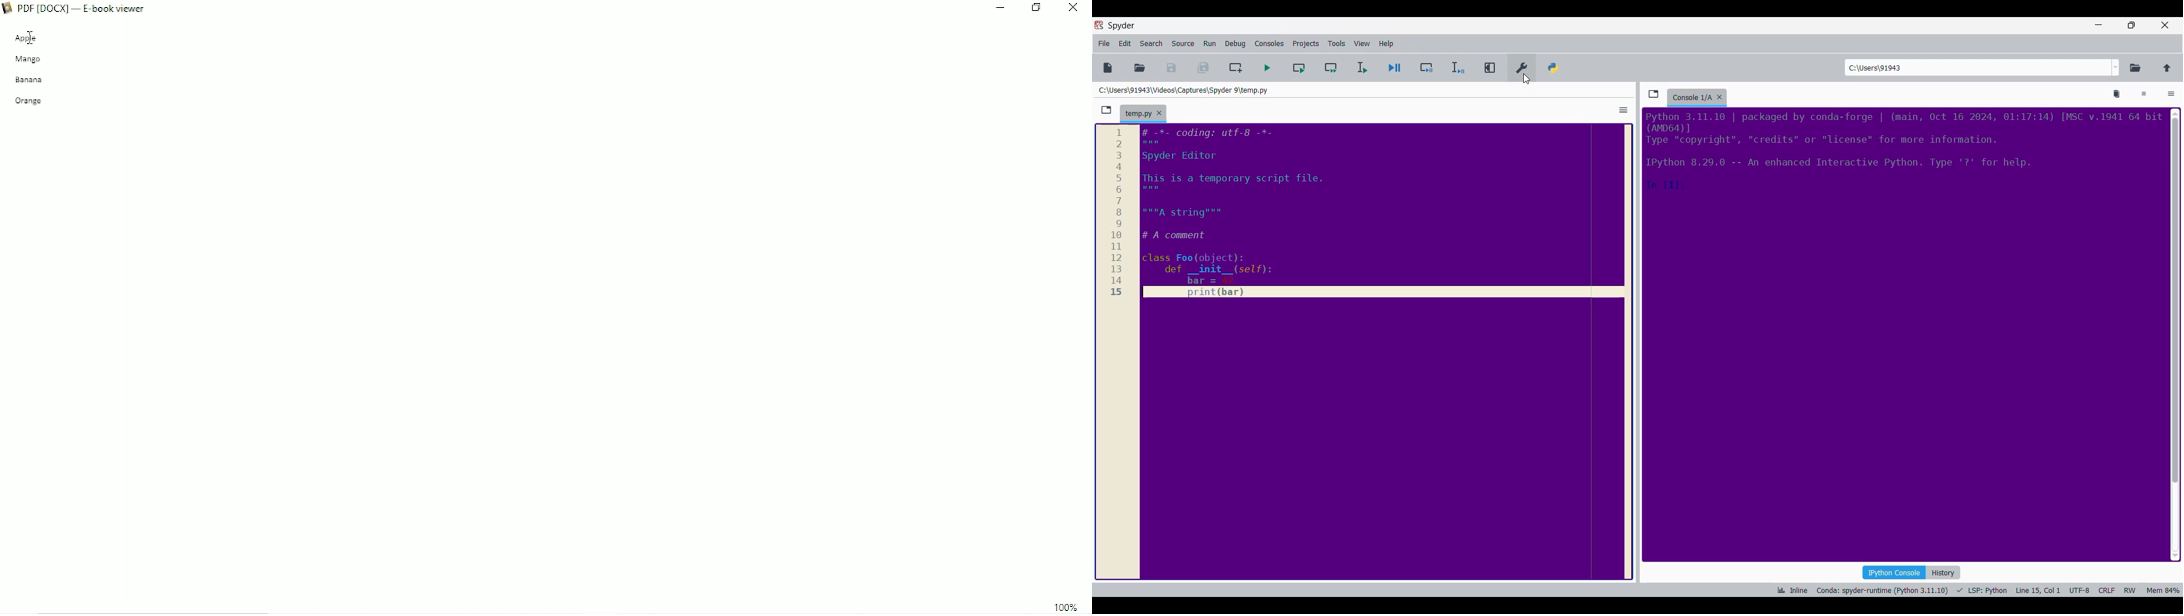 The width and height of the screenshot is (2184, 616). What do you see at coordinates (87, 8) in the screenshot?
I see `Book Title` at bounding box center [87, 8].